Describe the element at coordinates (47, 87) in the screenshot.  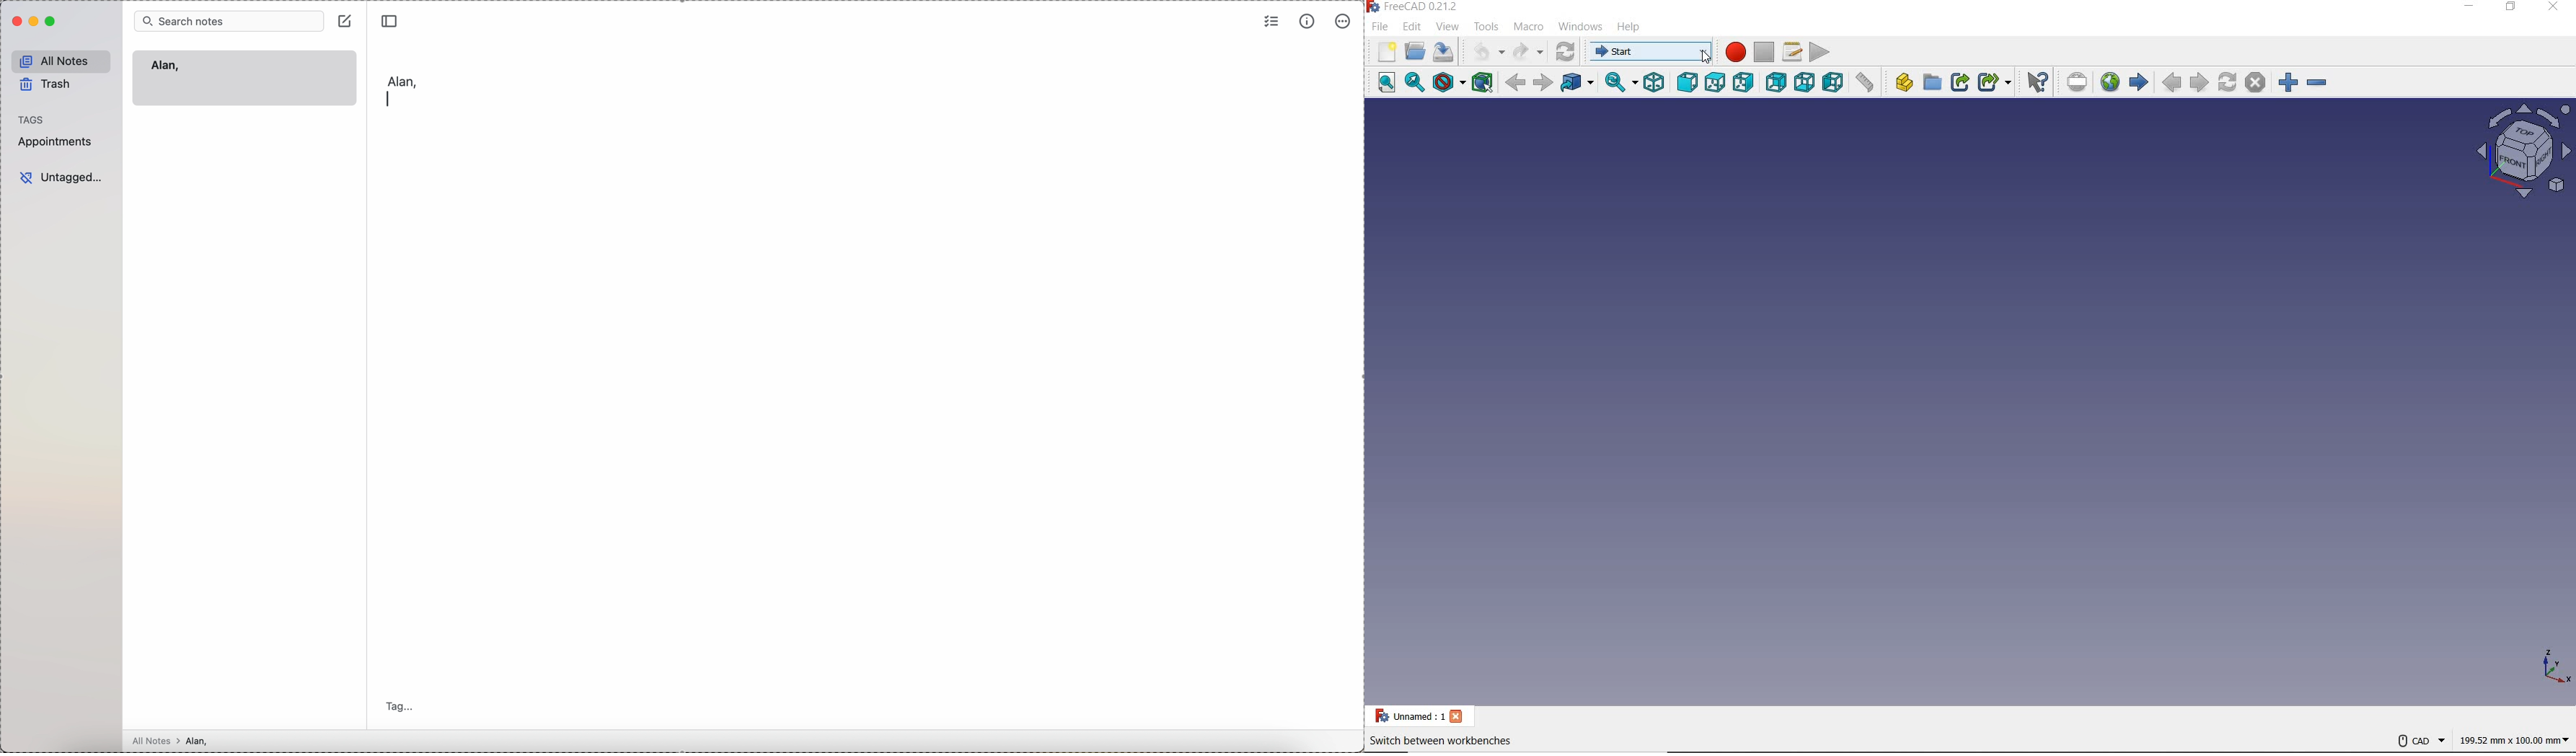
I see `trash` at that location.